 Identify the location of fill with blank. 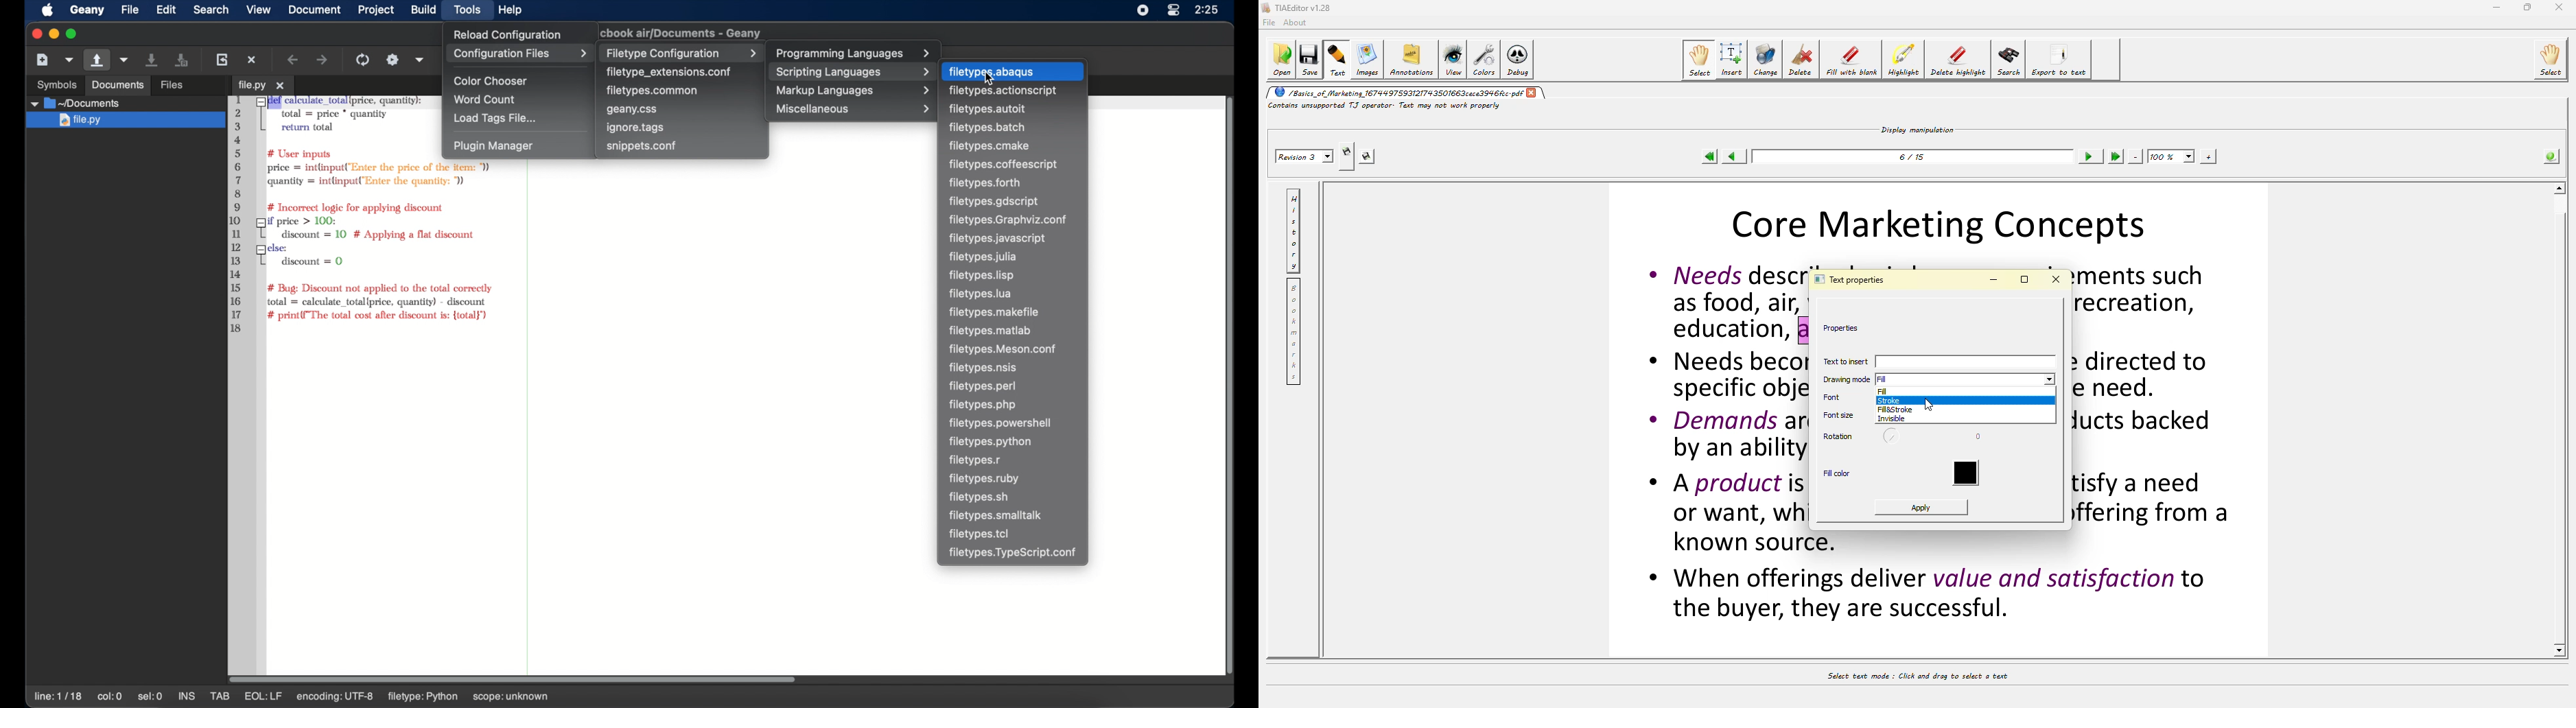
(1849, 62).